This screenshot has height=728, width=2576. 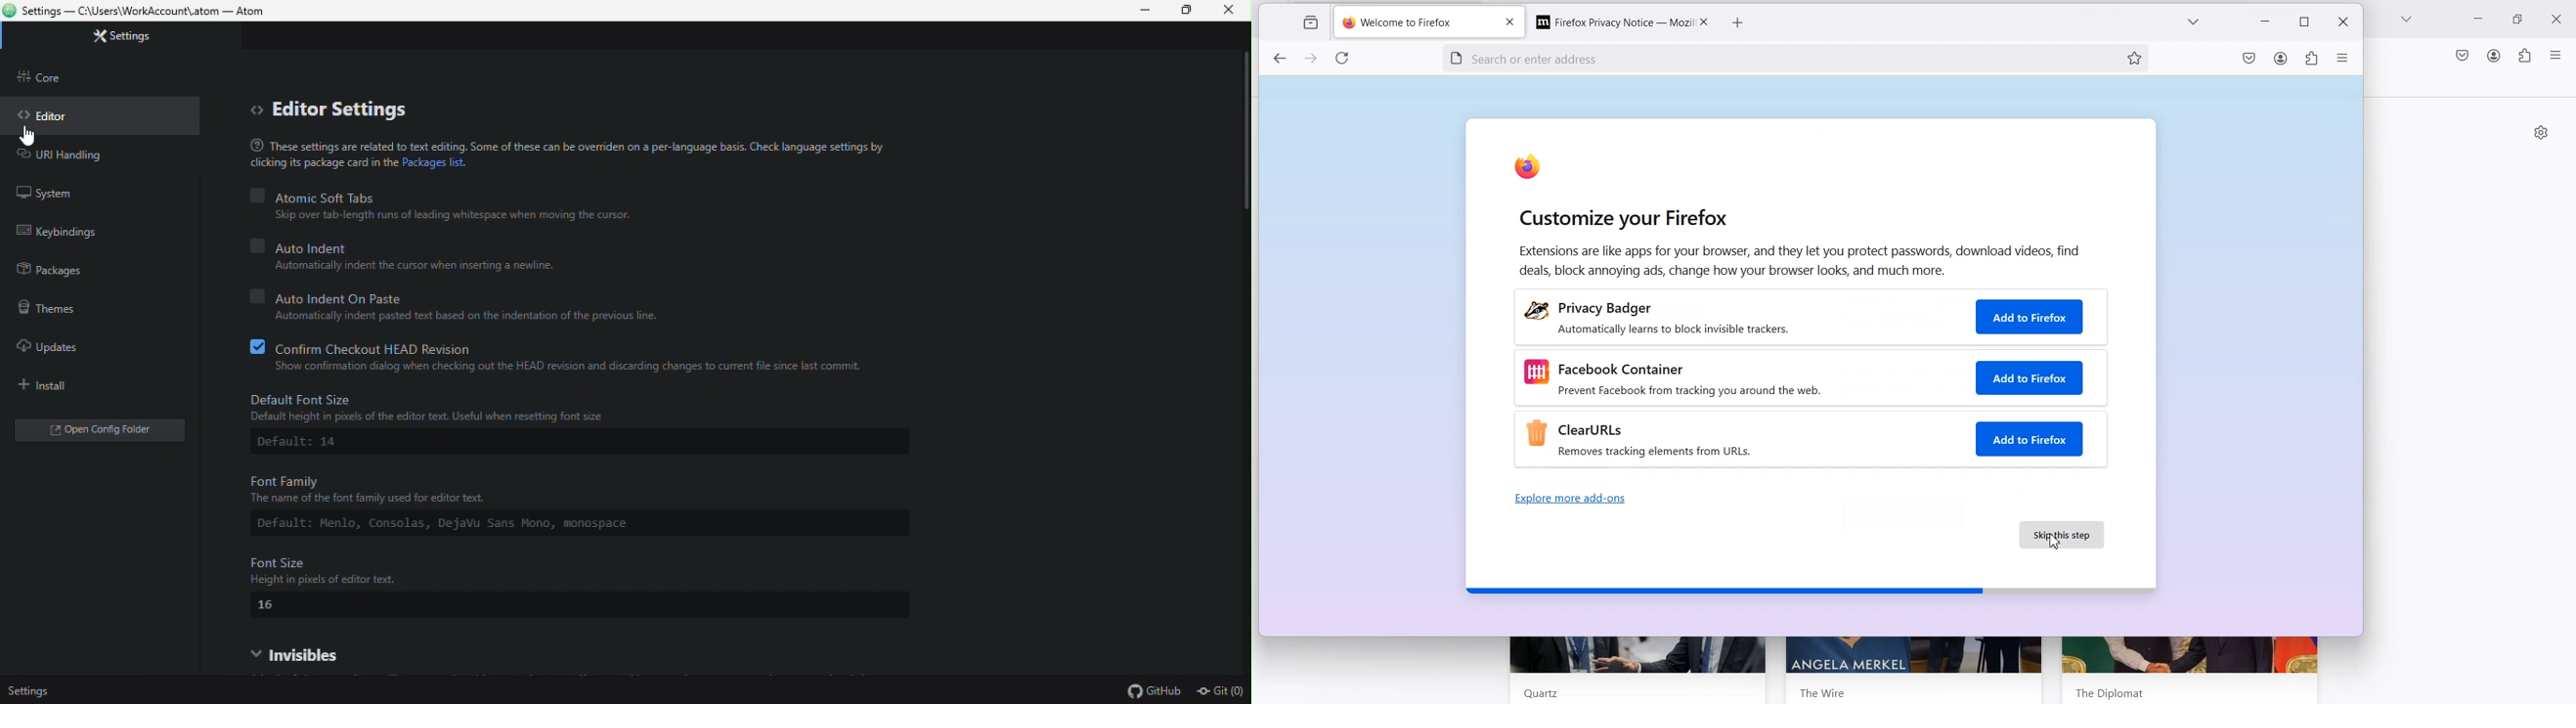 What do you see at coordinates (1802, 260) in the screenshot?
I see `Extensions are like apps for your browser, and they let you protect passwords, download videos, find
deals, block annoying ads, change how your browser looks, and much more.` at bounding box center [1802, 260].